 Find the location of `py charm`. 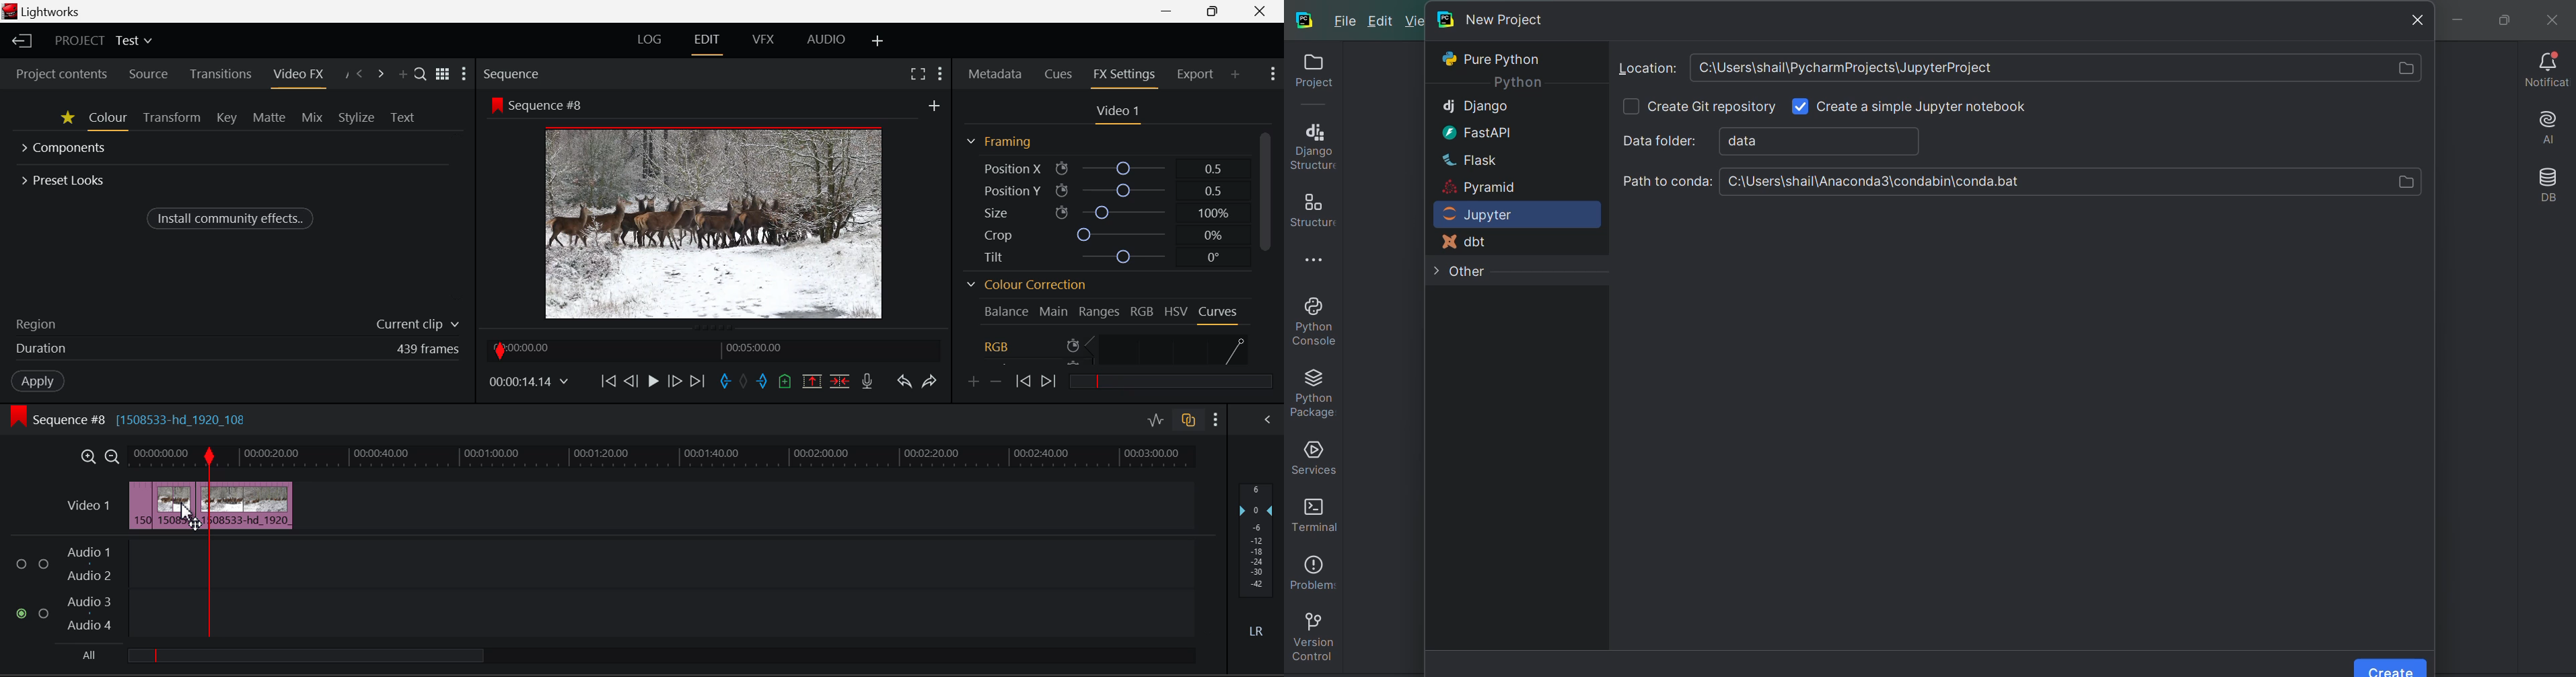

py charm is located at coordinates (1305, 18).